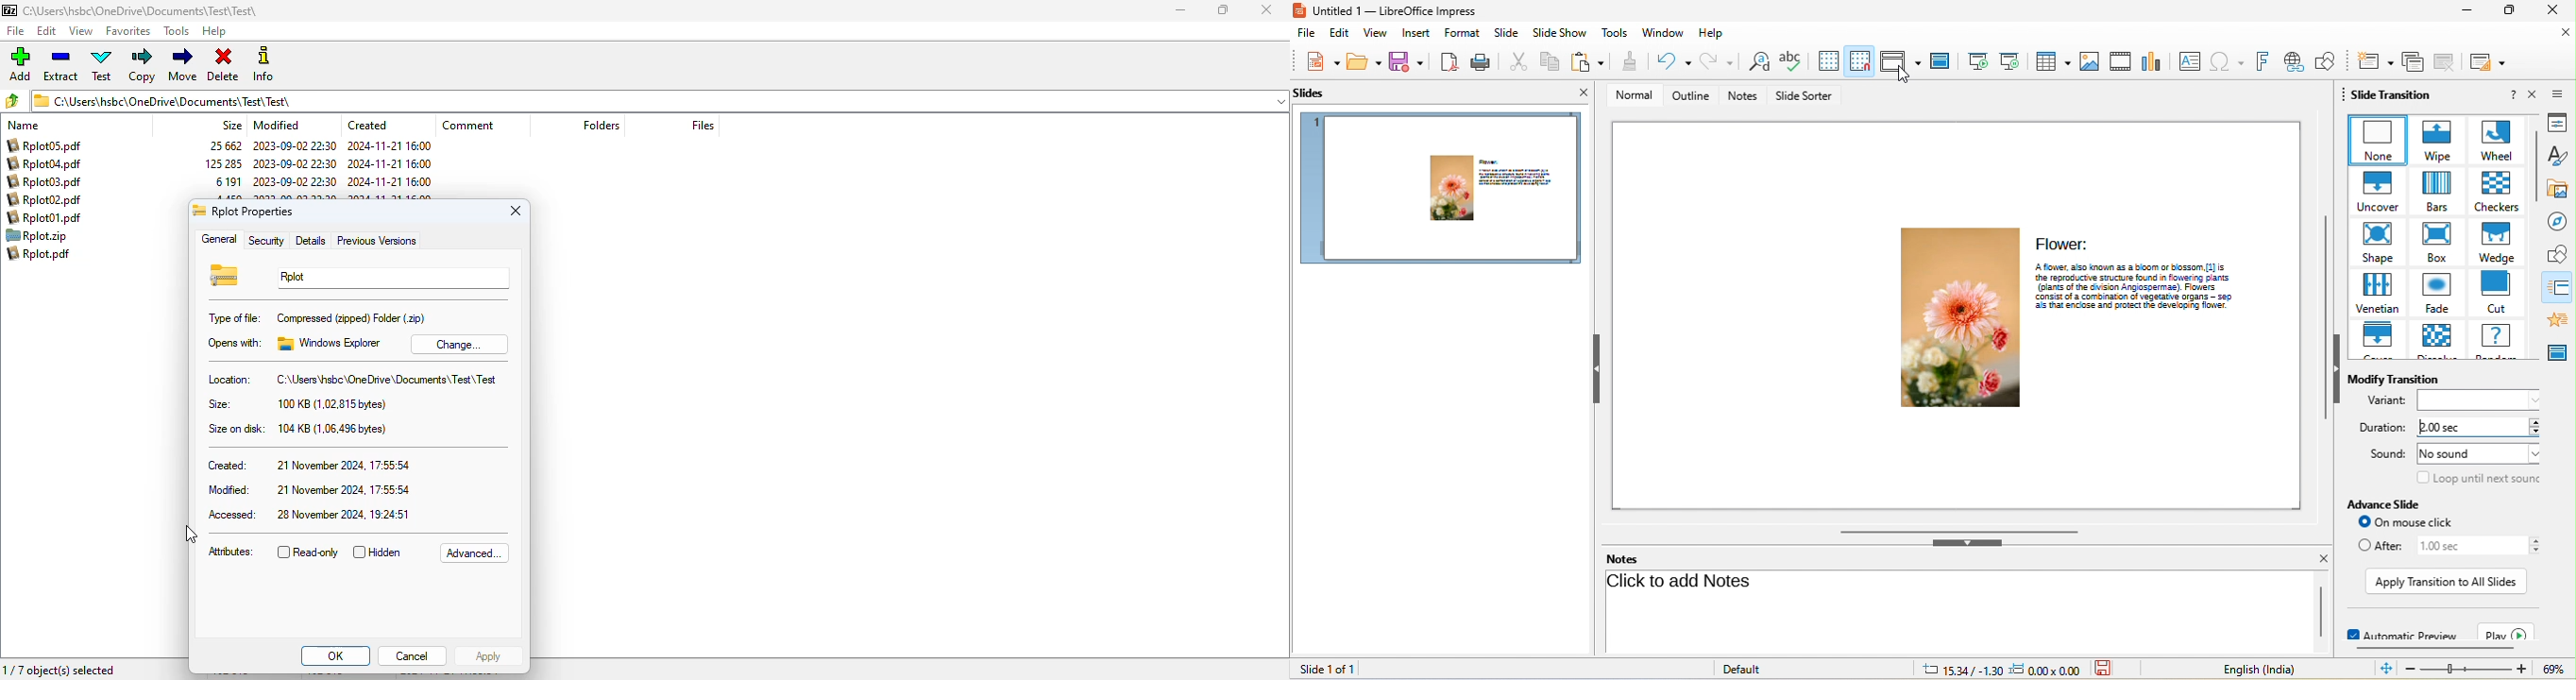 Image resolution: width=2576 pixels, height=700 pixels. What do you see at coordinates (1478, 61) in the screenshot?
I see `print` at bounding box center [1478, 61].